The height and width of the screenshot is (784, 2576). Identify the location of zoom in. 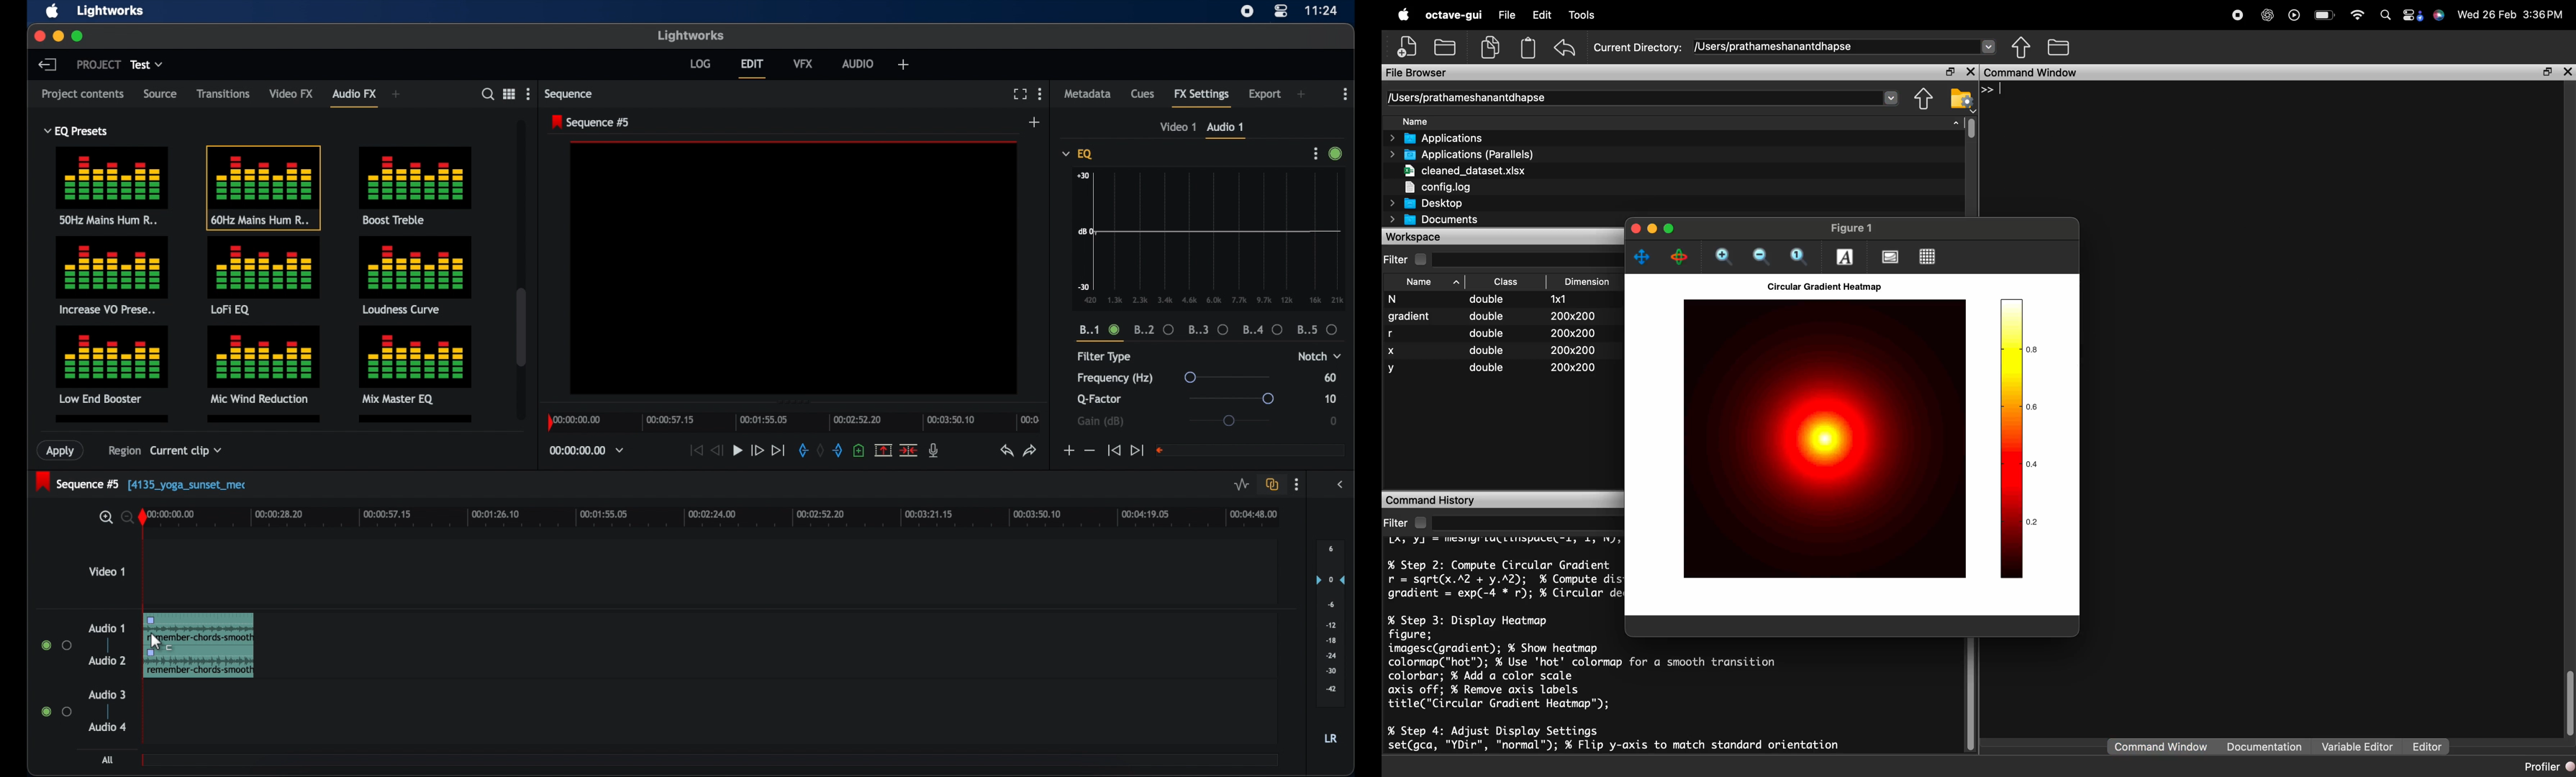
(104, 517).